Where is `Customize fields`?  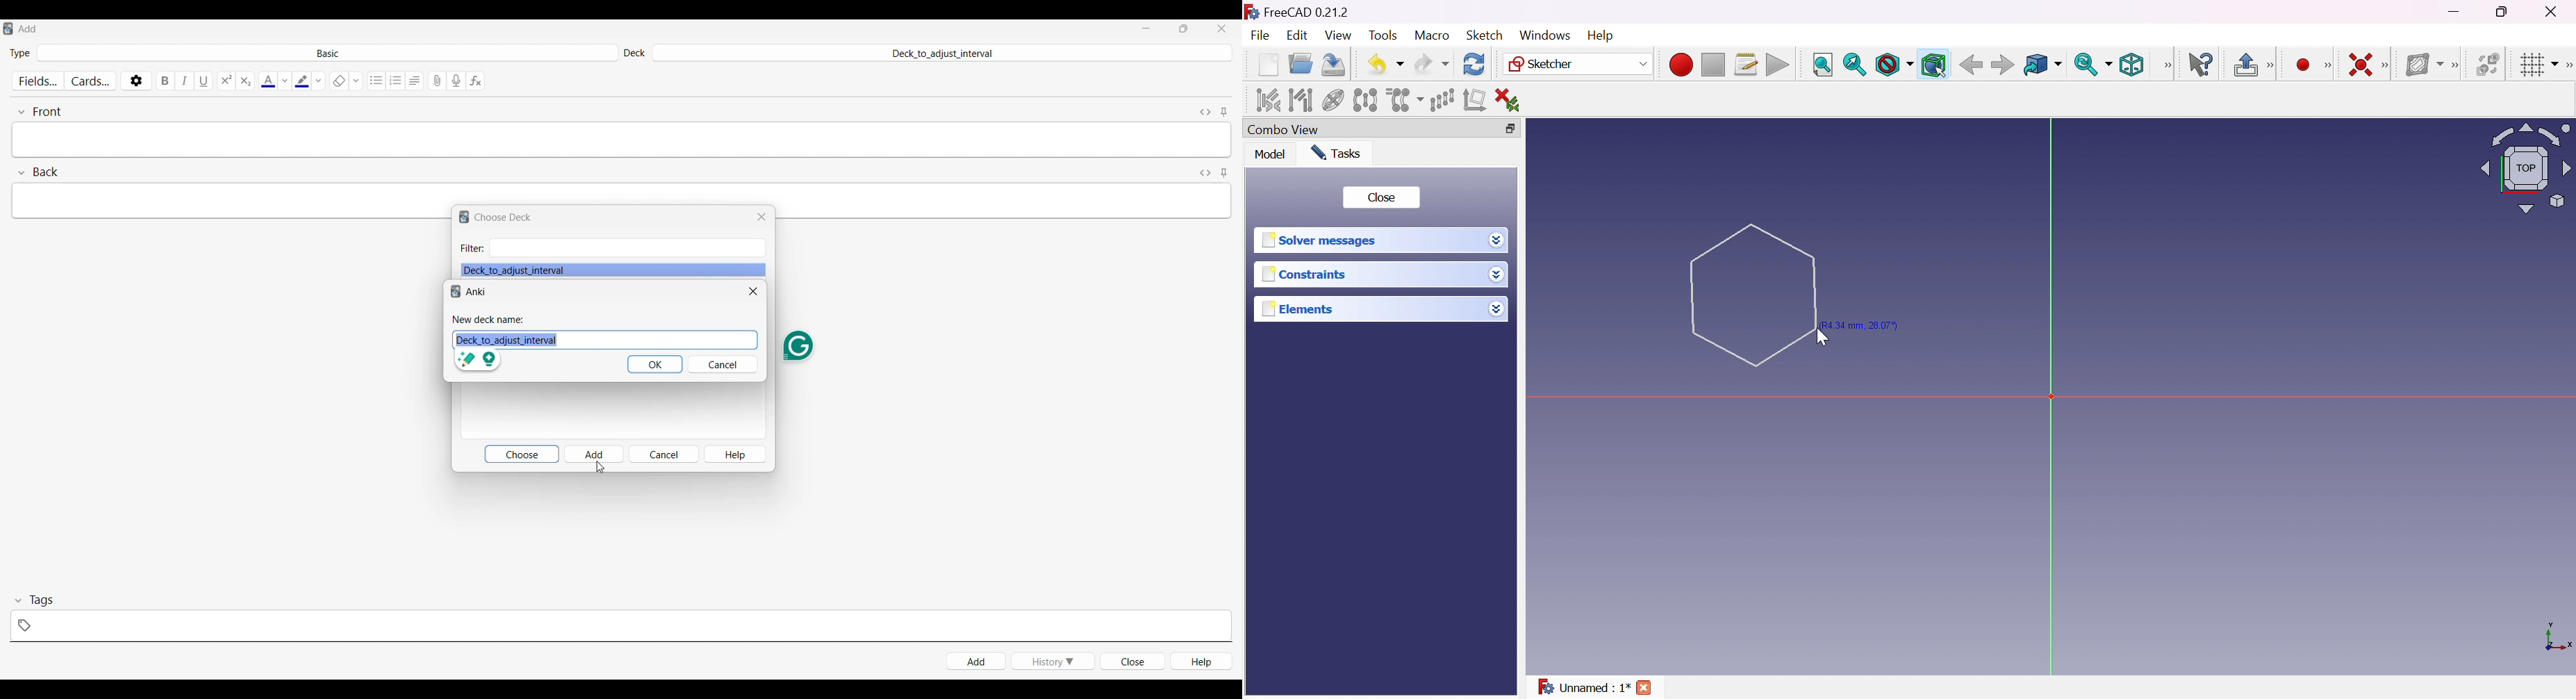
Customize fields is located at coordinates (39, 81).